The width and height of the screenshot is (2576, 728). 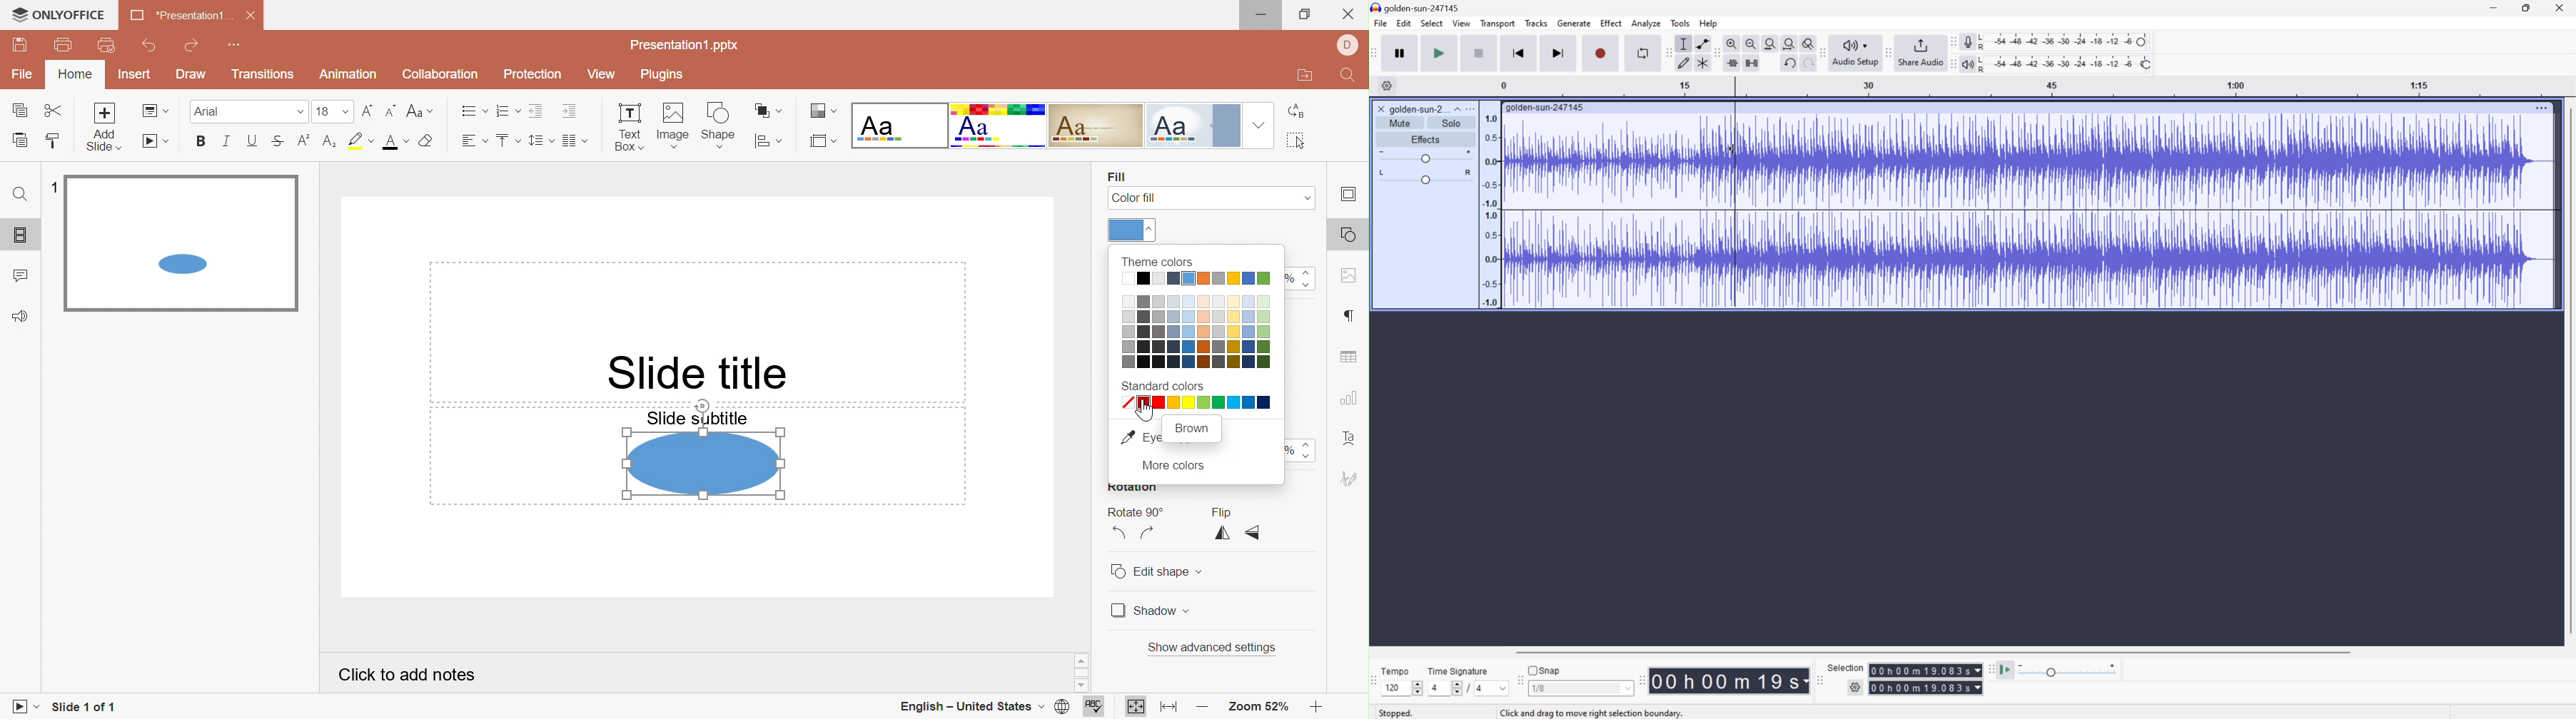 What do you see at coordinates (1148, 407) in the screenshot?
I see `Cursor` at bounding box center [1148, 407].